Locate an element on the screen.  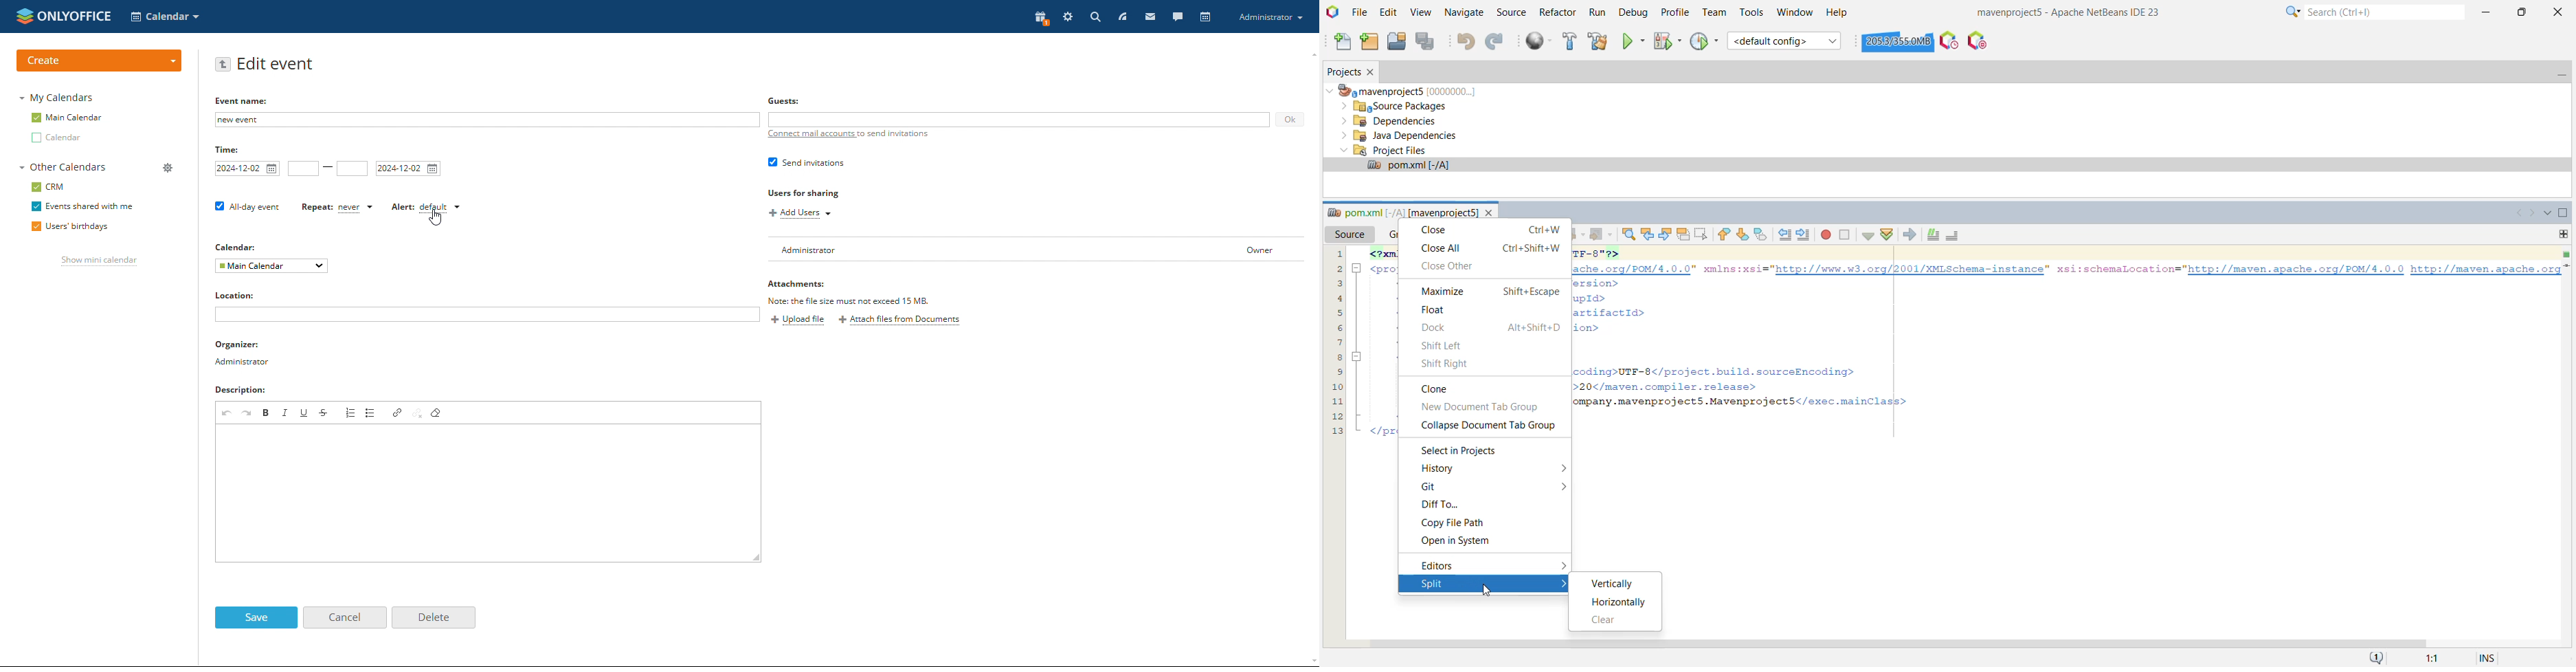
1 is located at coordinates (1337, 254).